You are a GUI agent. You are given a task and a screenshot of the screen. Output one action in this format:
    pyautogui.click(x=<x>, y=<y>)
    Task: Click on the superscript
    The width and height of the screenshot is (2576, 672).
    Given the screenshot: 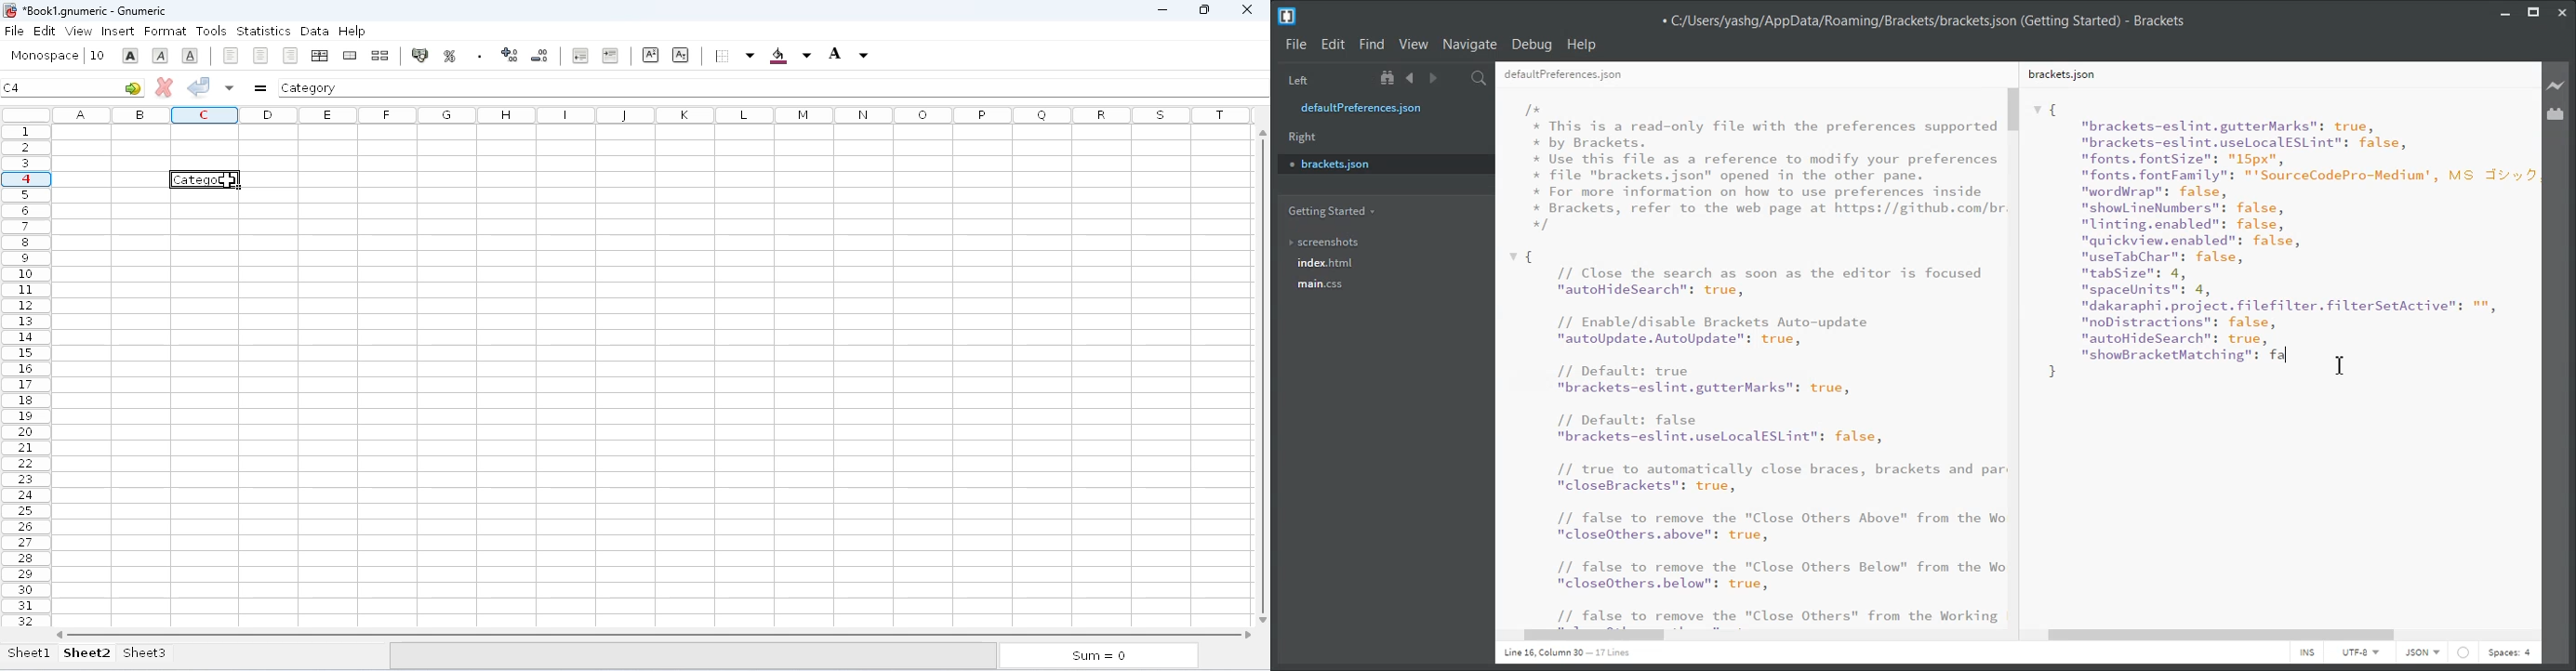 What is the action you would take?
    pyautogui.click(x=651, y=55)
    